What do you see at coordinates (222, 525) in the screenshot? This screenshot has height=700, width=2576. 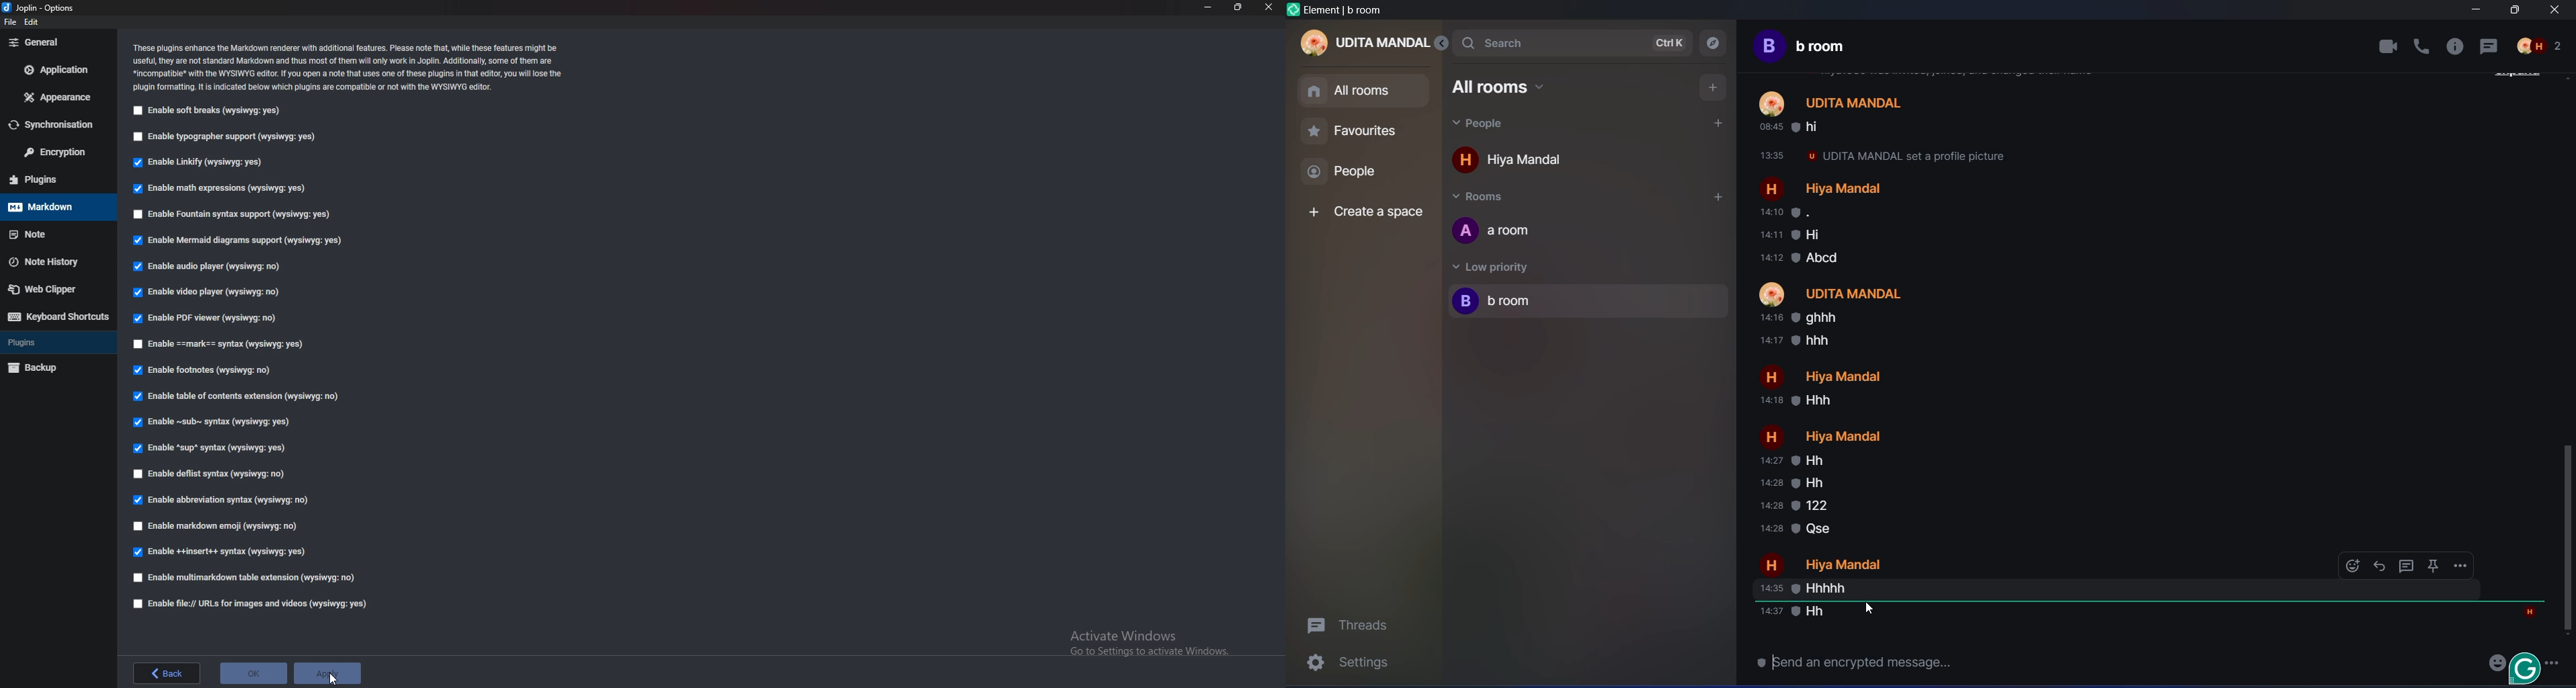 I see `Enable markdown emoji` at bounding box center [222, 525].